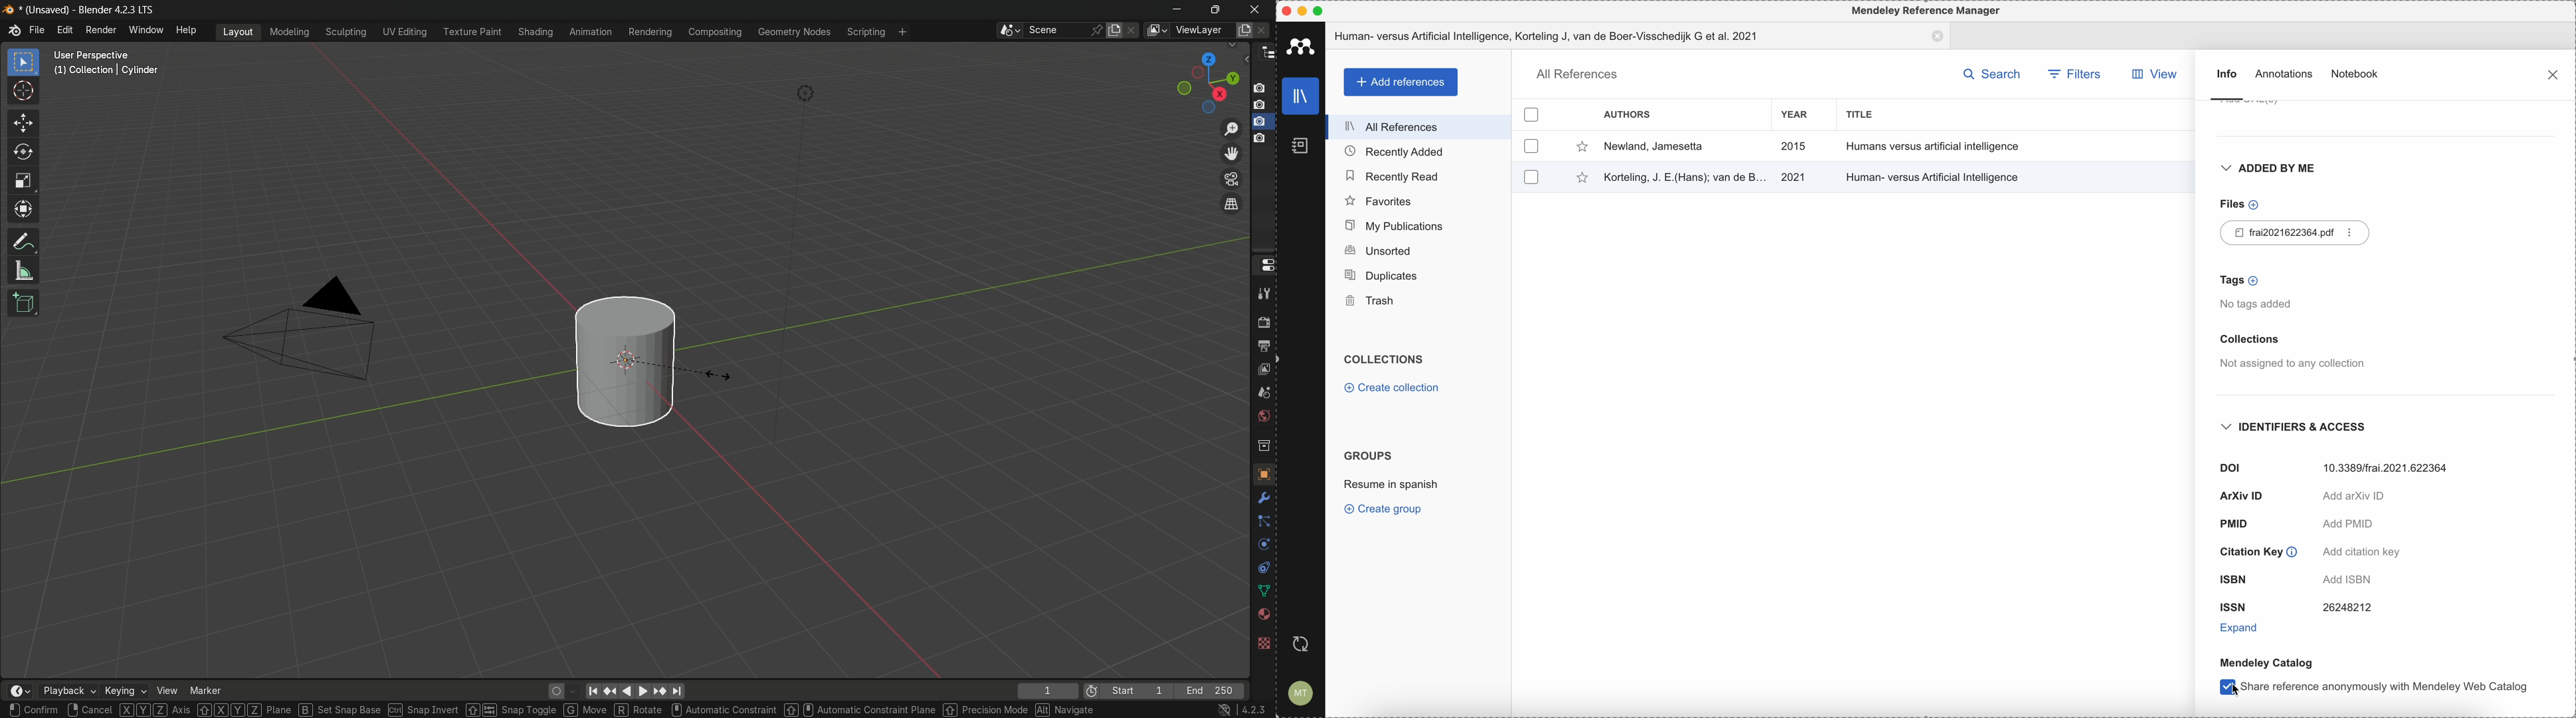  What do you see at coordinates (187, 31) in the screenshot?
I see `help menu` at bounding box center [187, 31].